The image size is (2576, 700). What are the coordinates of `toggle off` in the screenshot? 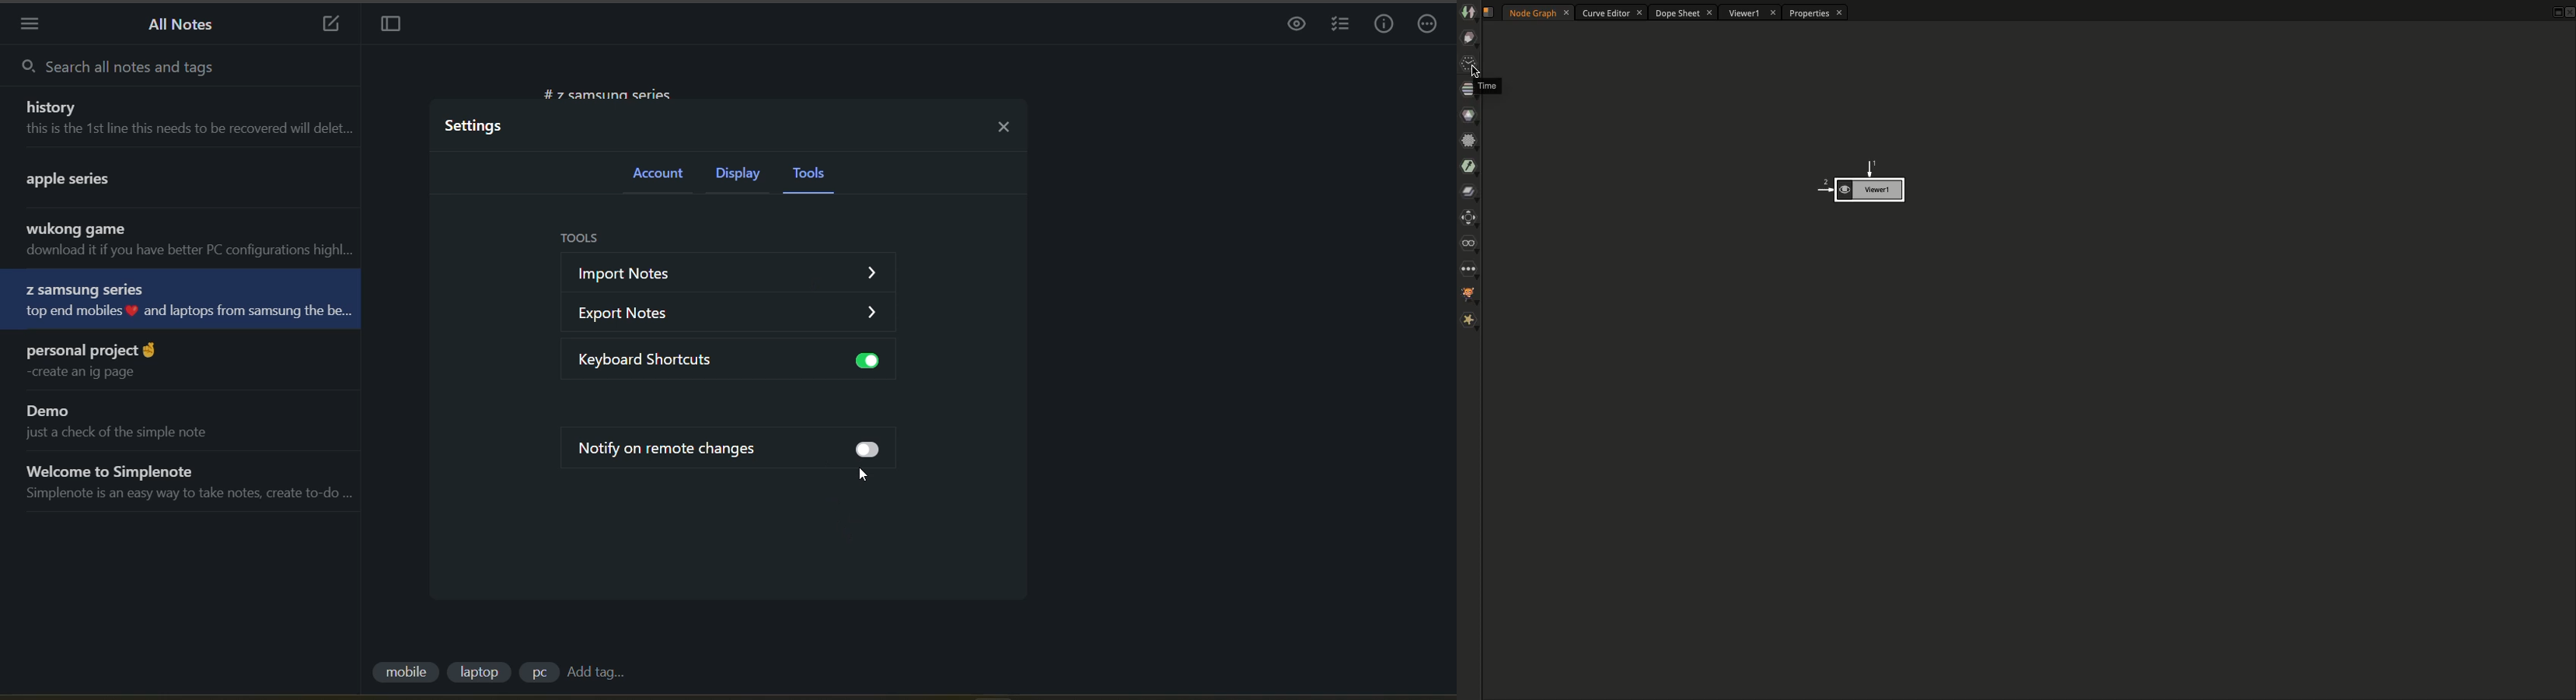 It's located at (870, 361).